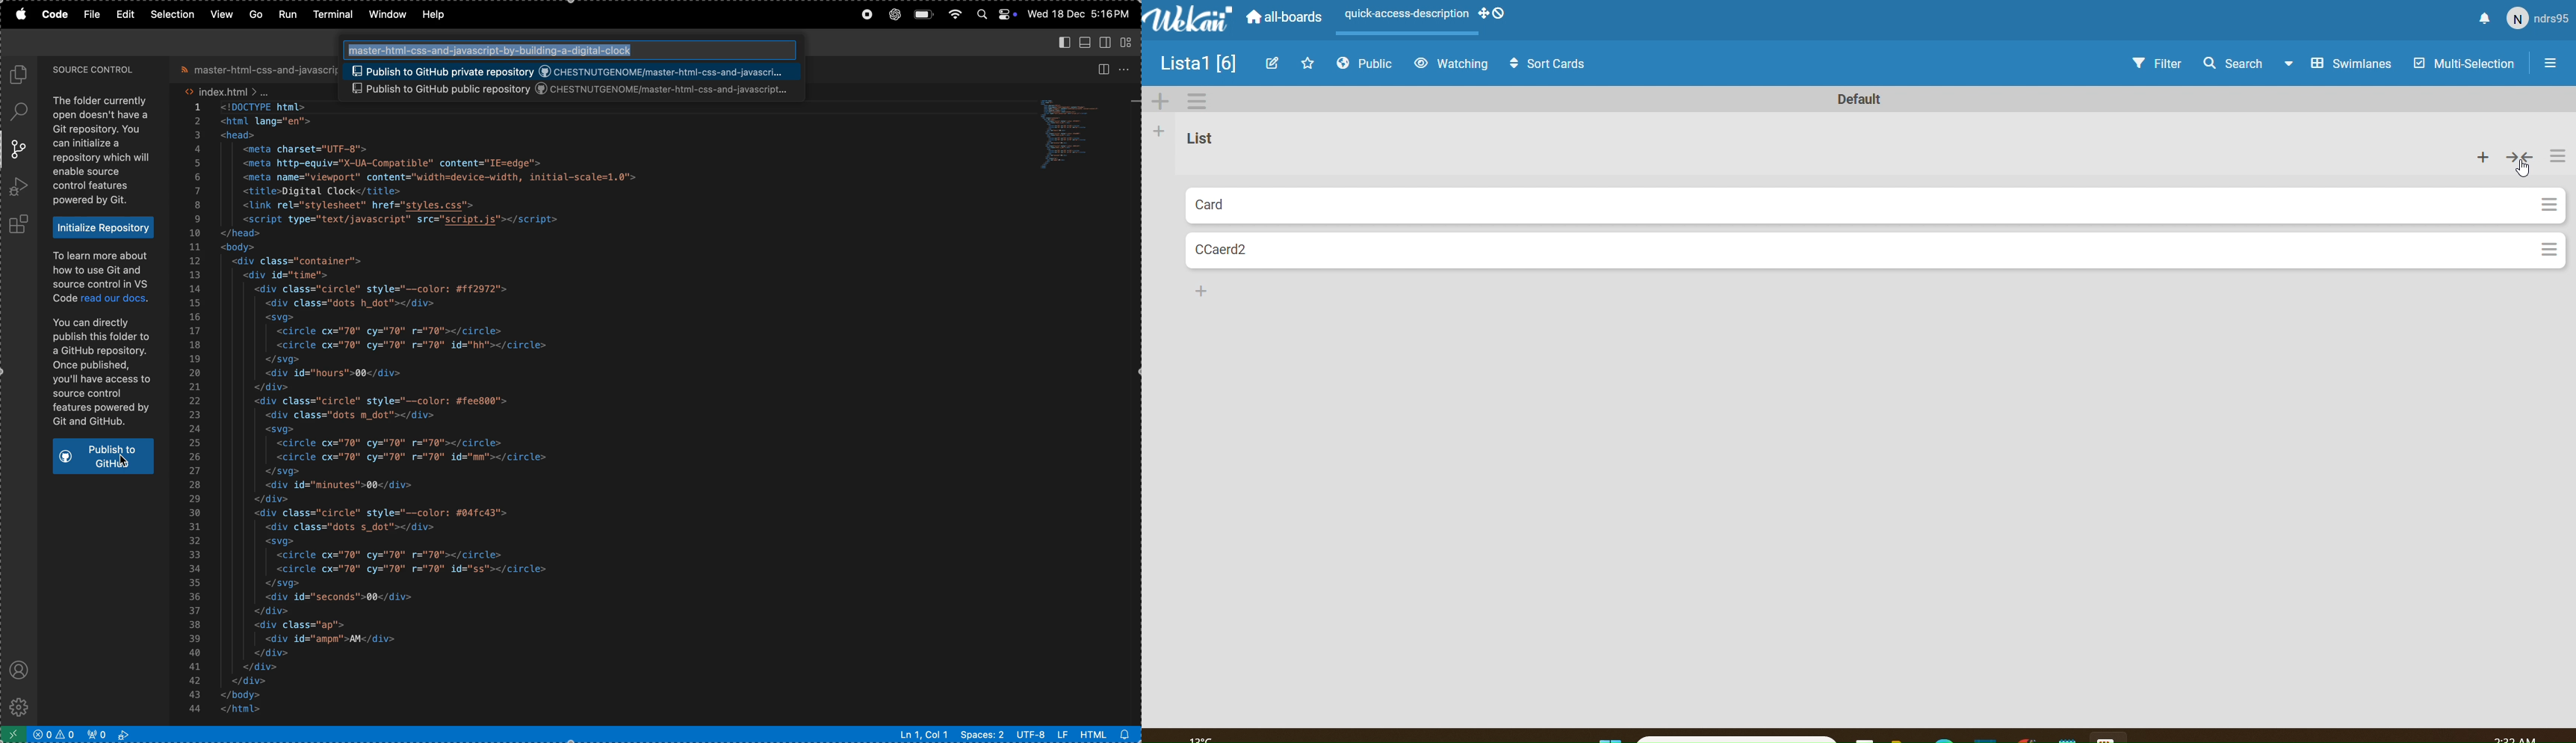  I want to click on <html lang="en">, so click(268, 122).